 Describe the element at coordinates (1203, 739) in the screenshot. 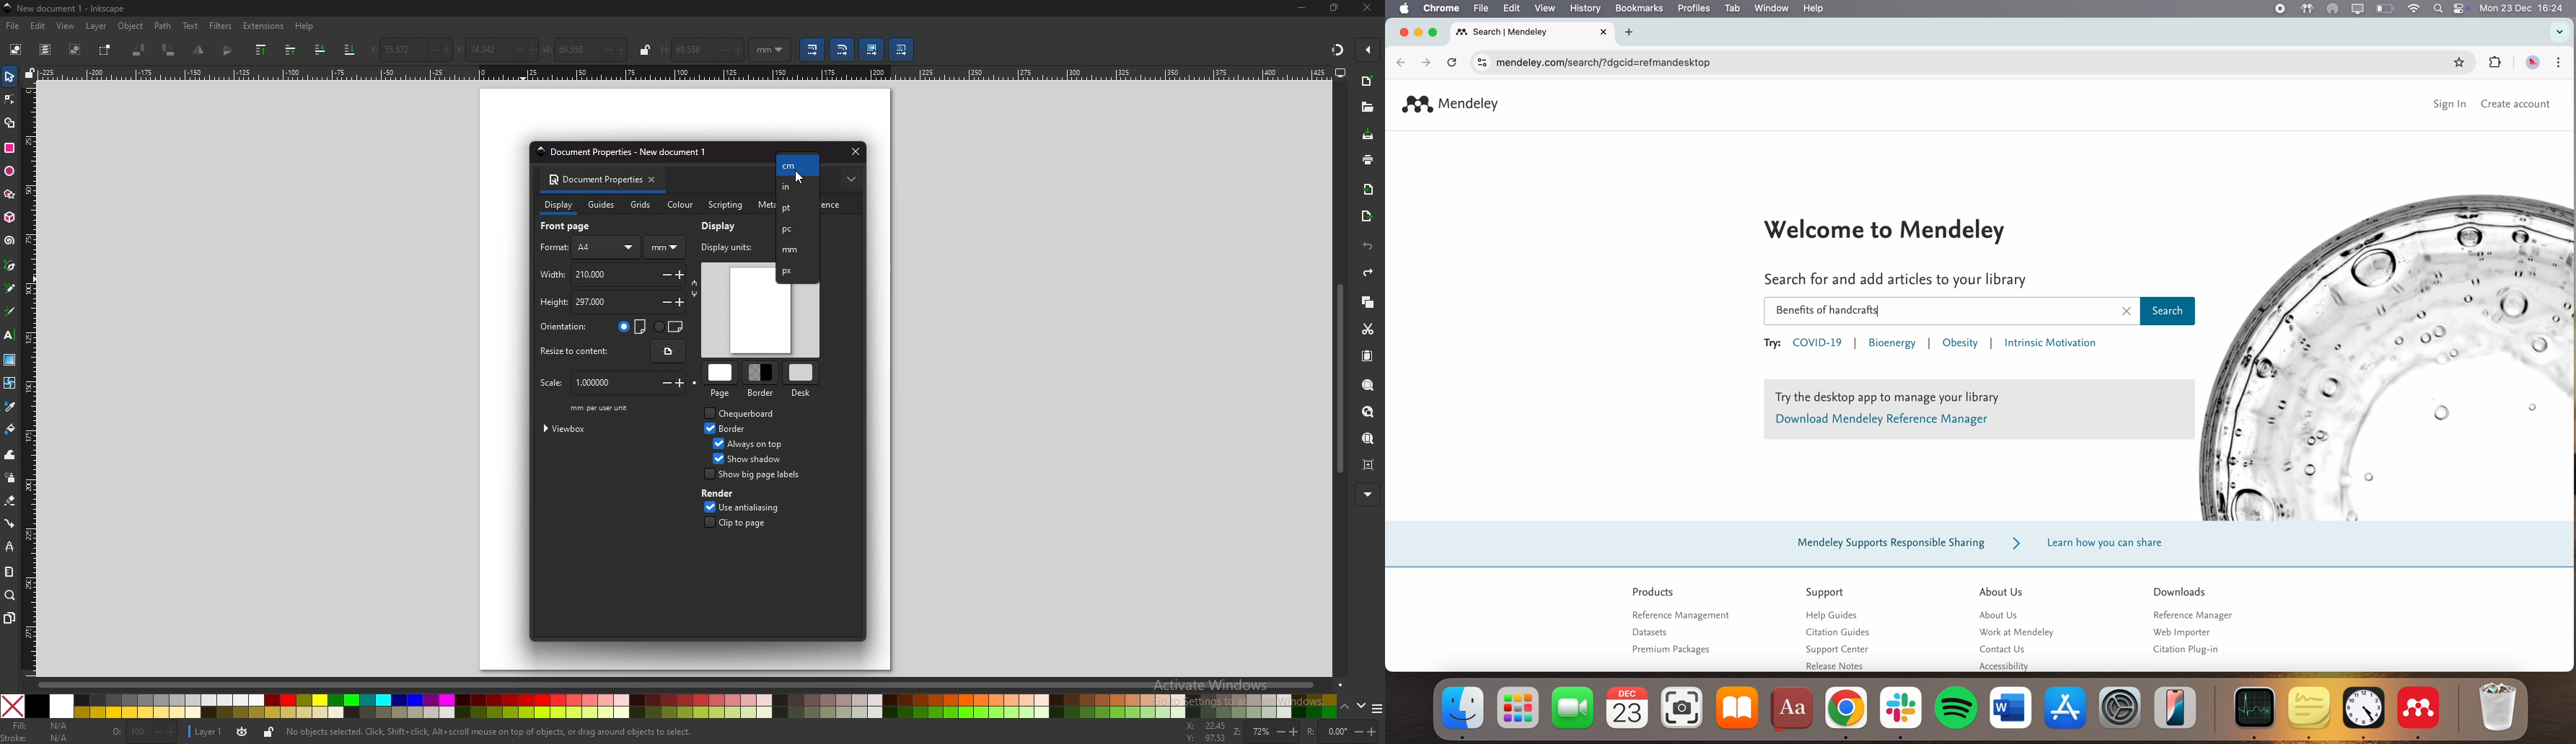

I see `cursor coordinates y-axis` at that location.